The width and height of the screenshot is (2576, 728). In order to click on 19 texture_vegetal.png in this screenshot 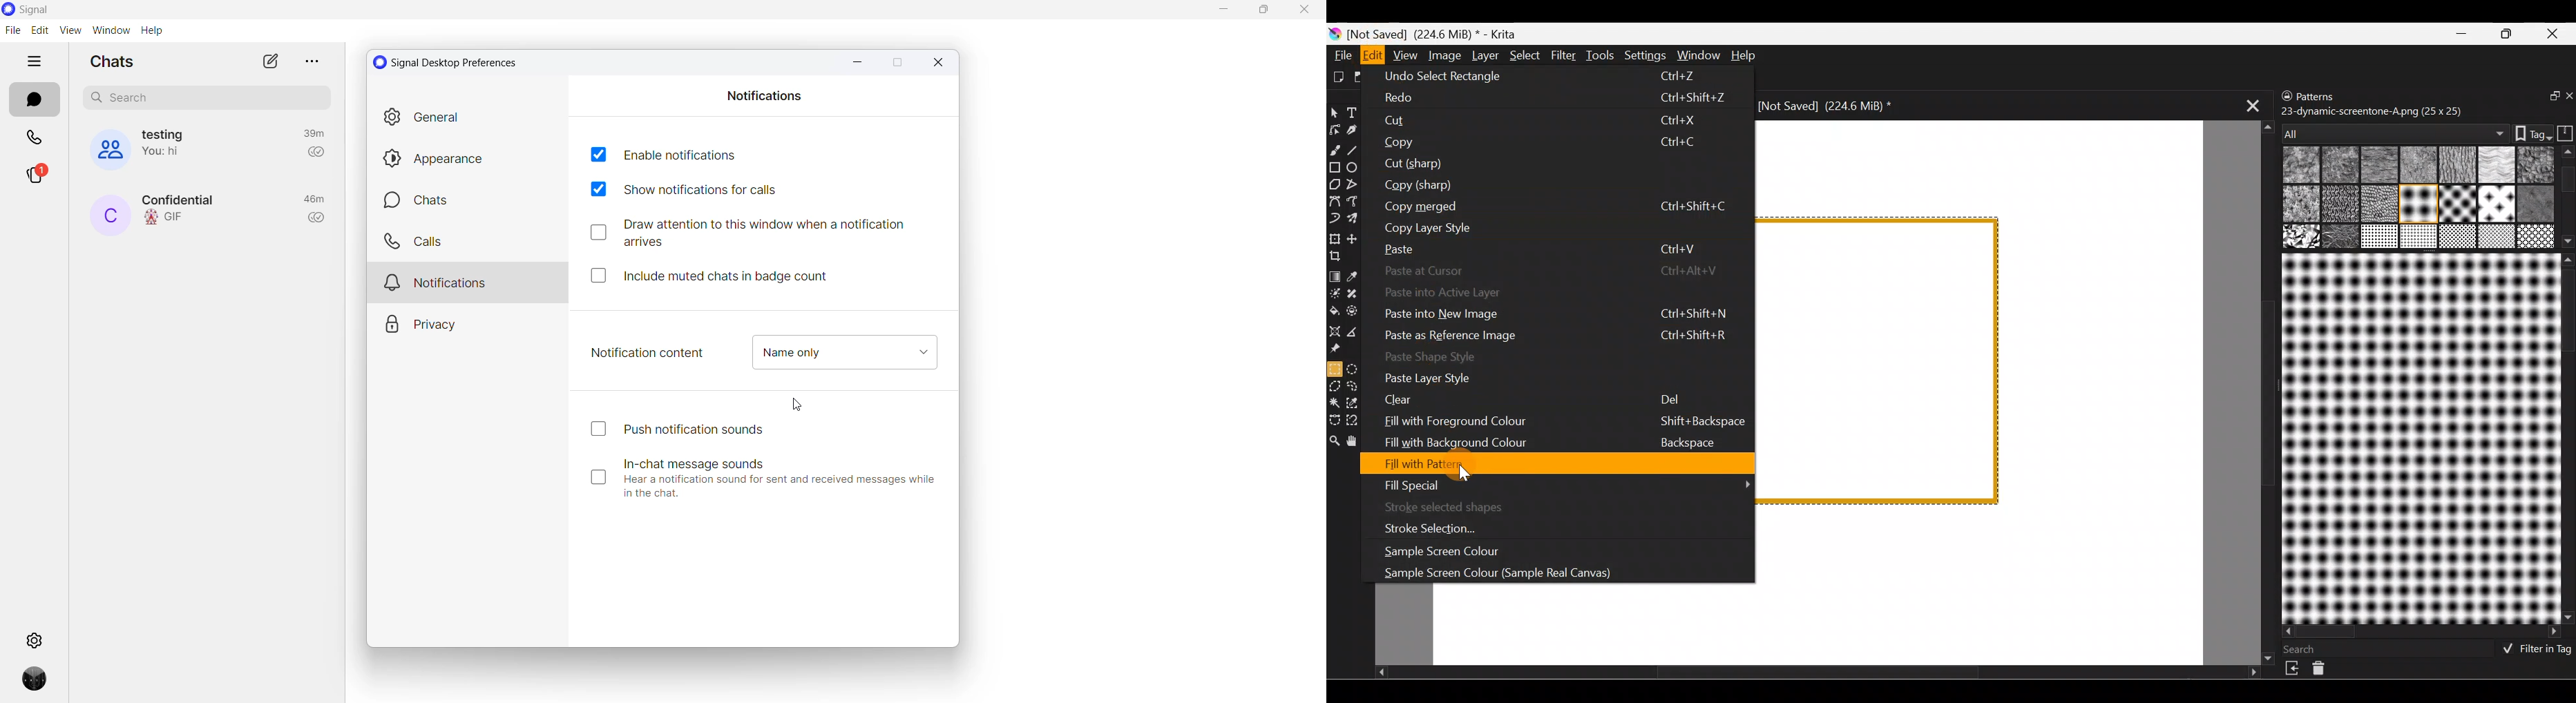, I will do `click(2537, 236)`.